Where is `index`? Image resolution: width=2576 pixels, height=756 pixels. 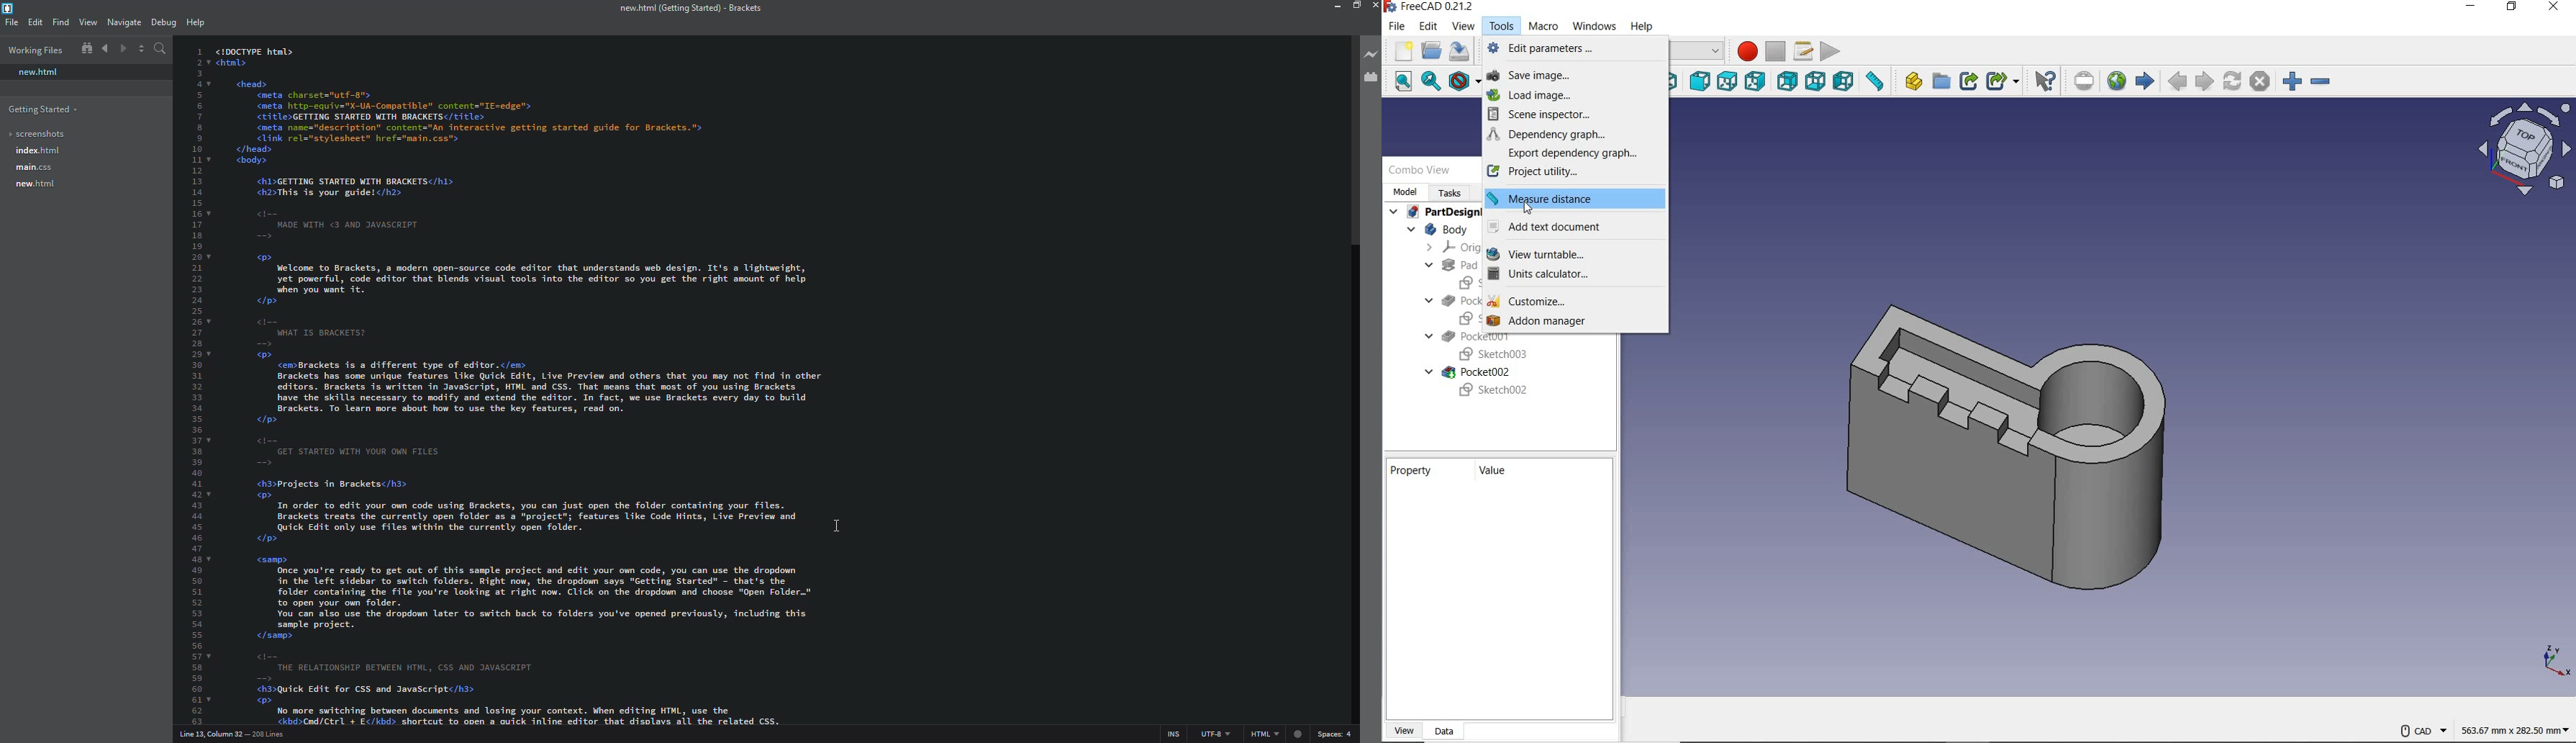 index is located at coordinates (36, 150).